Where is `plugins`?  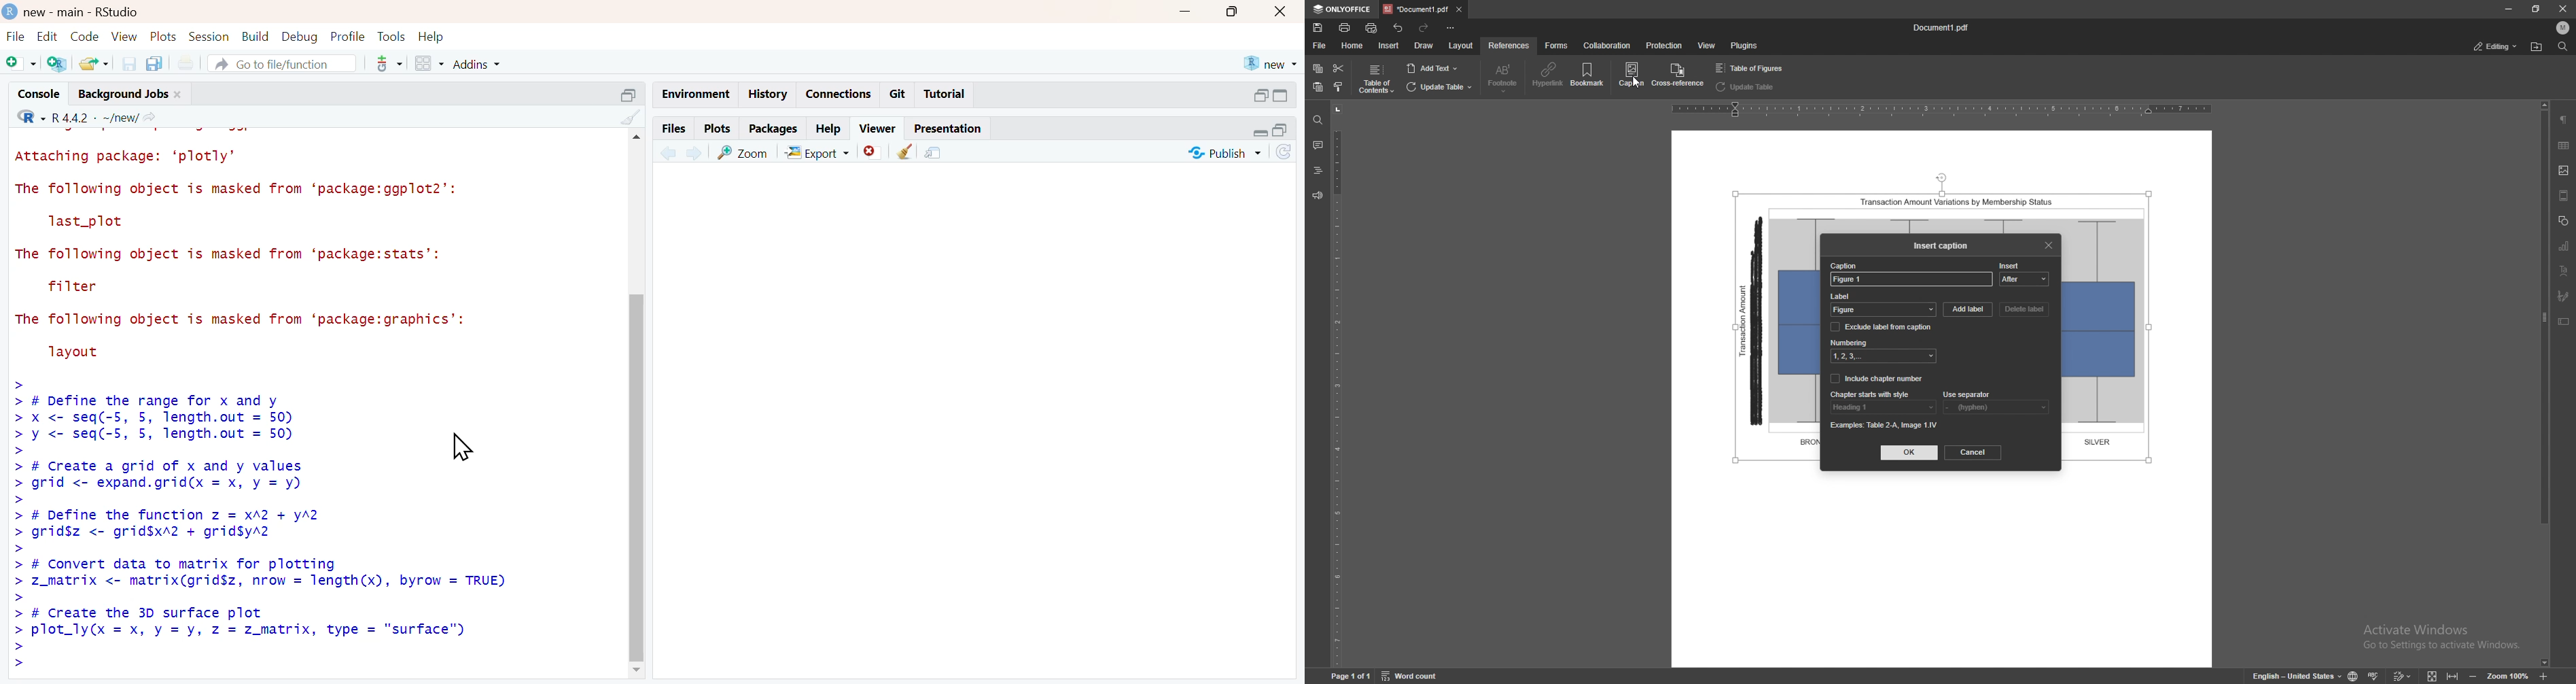 plugins is located at coordinates (1743, 46).